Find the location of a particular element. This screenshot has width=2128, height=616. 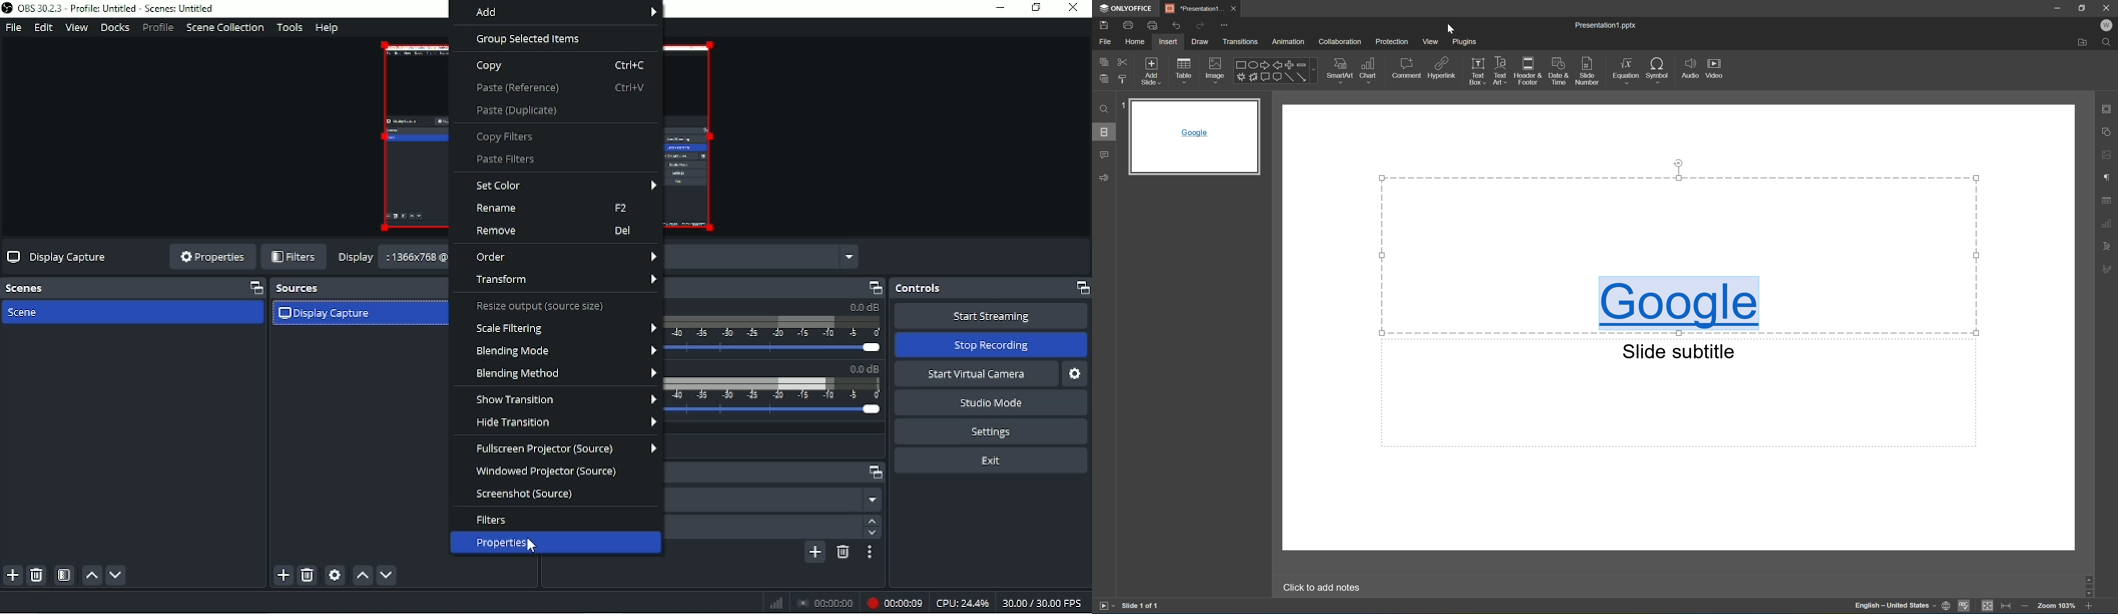

300ms is located at coordinates (763, 527).